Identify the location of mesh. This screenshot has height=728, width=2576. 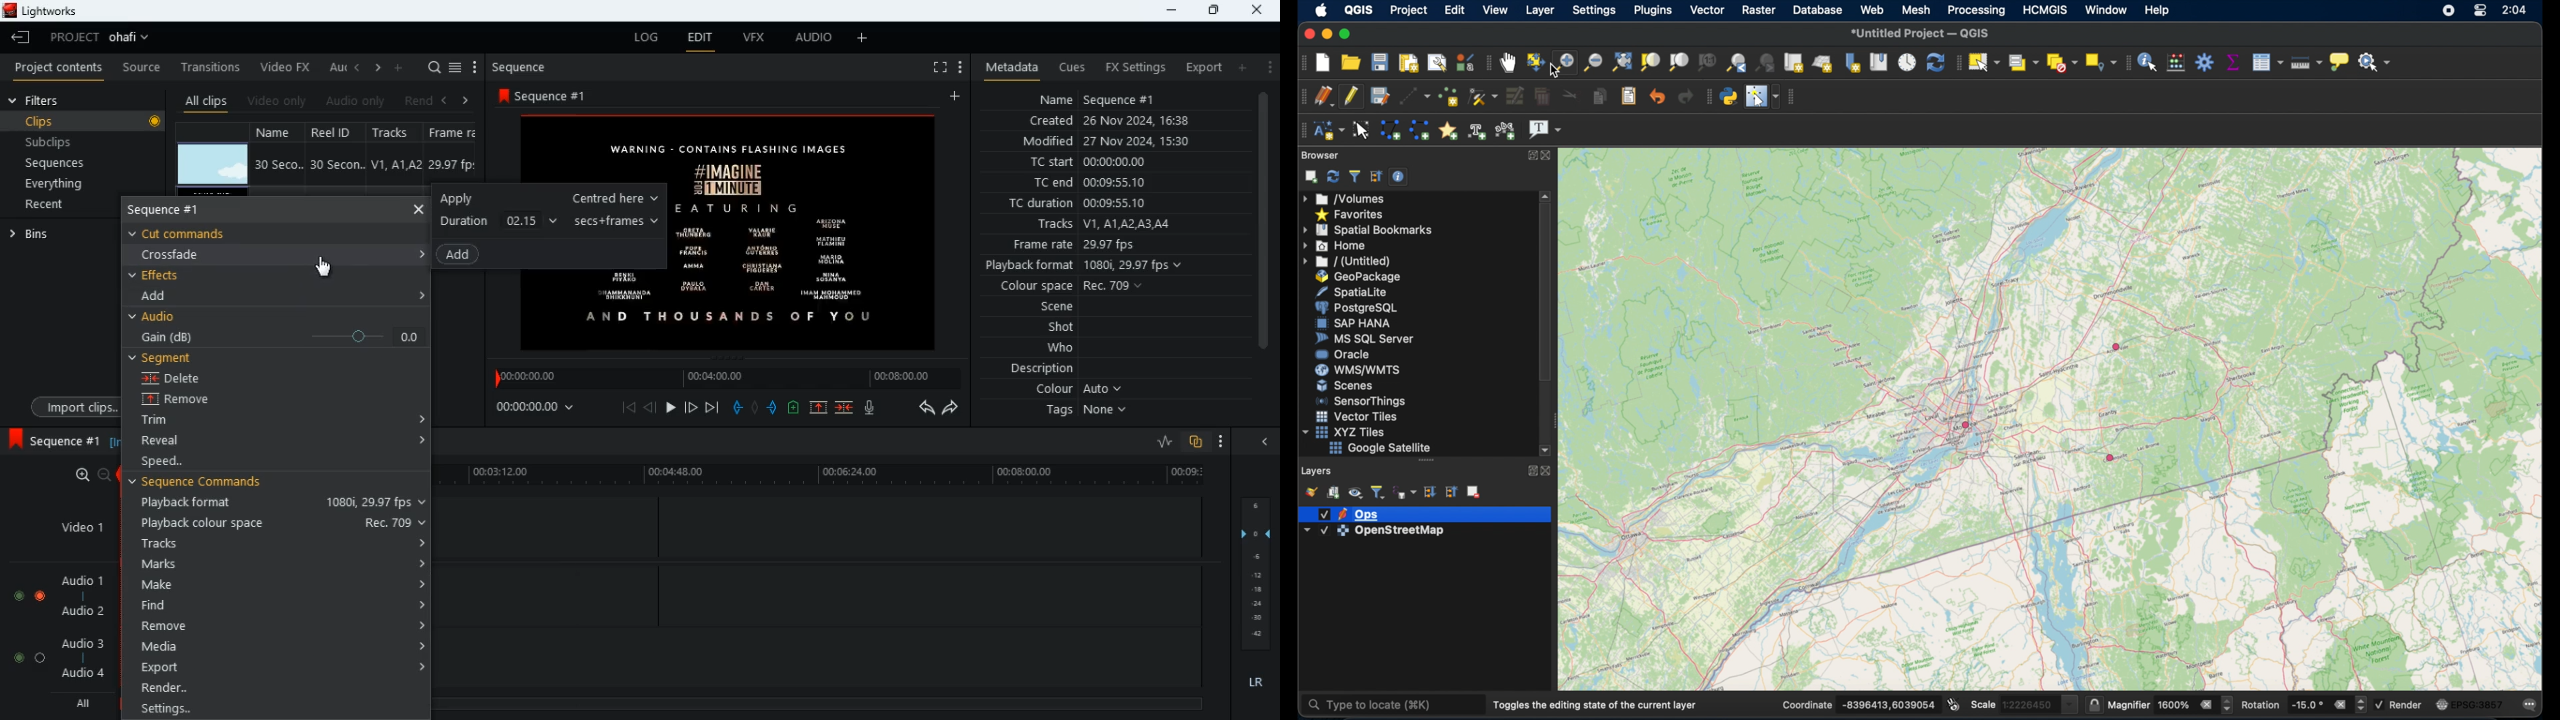
(1917, 11).